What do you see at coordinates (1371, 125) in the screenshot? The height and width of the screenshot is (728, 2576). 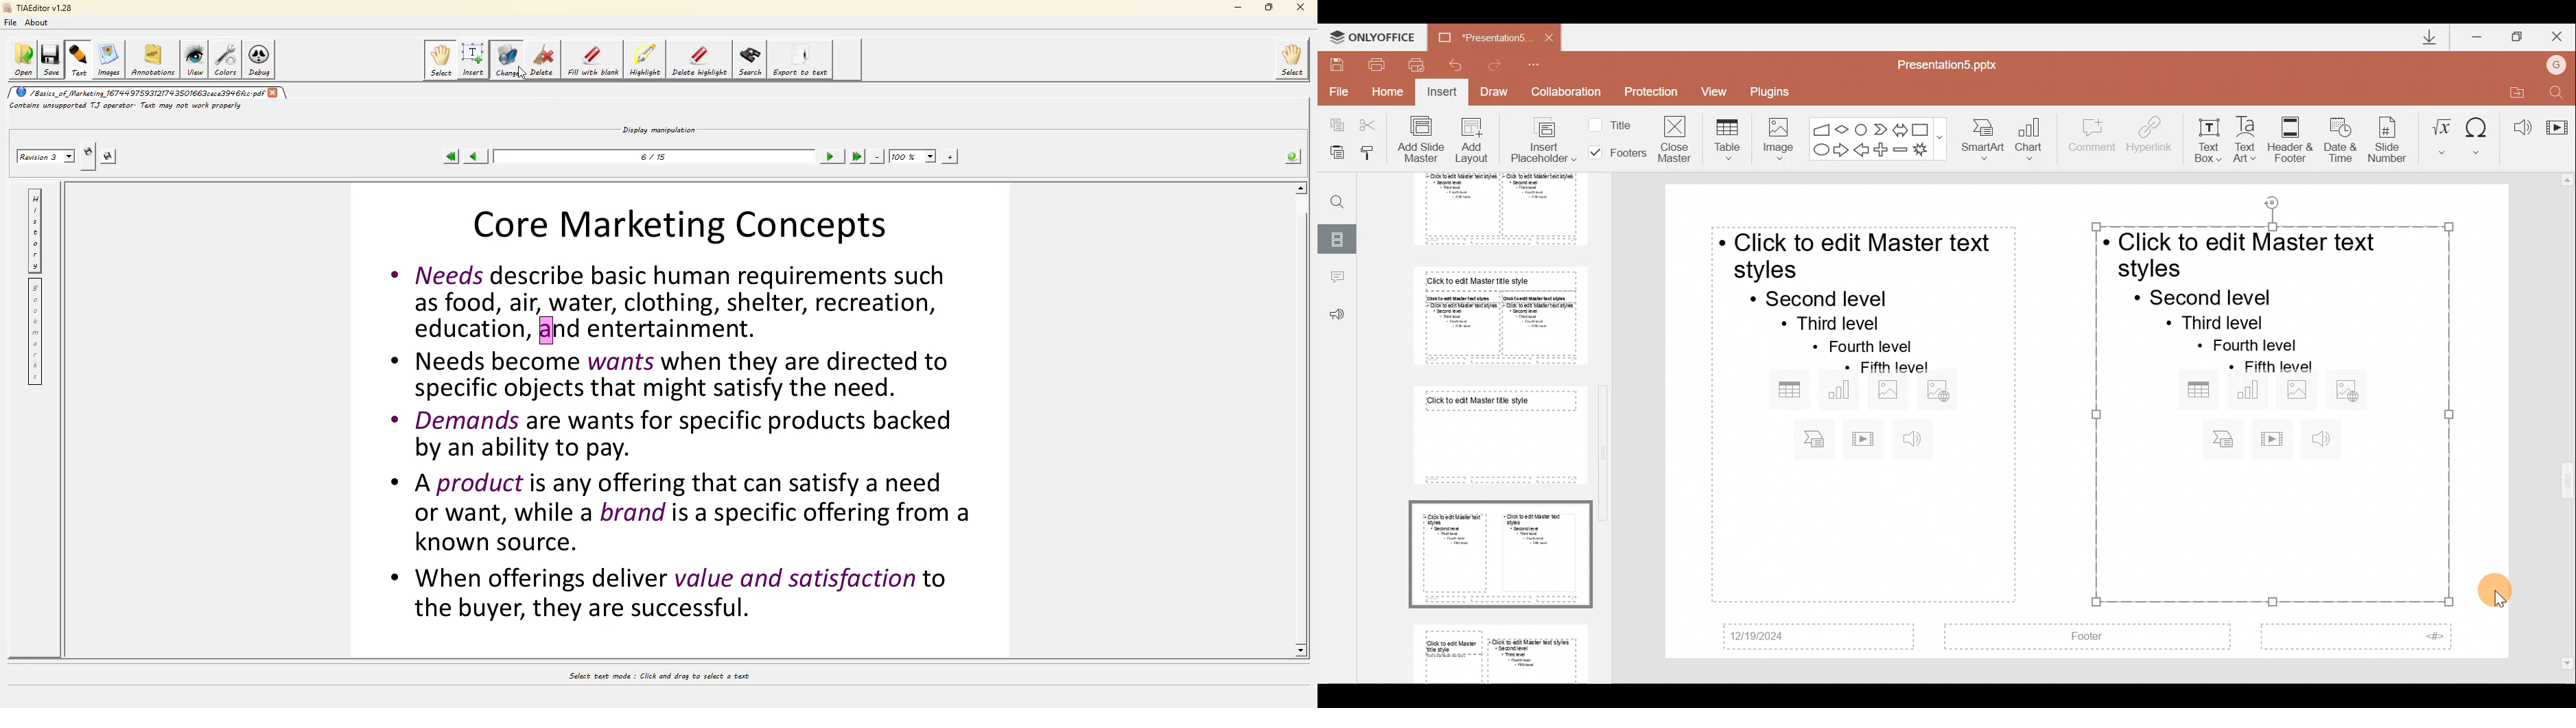 I see `Cut` at bounding box center [1371, 125].